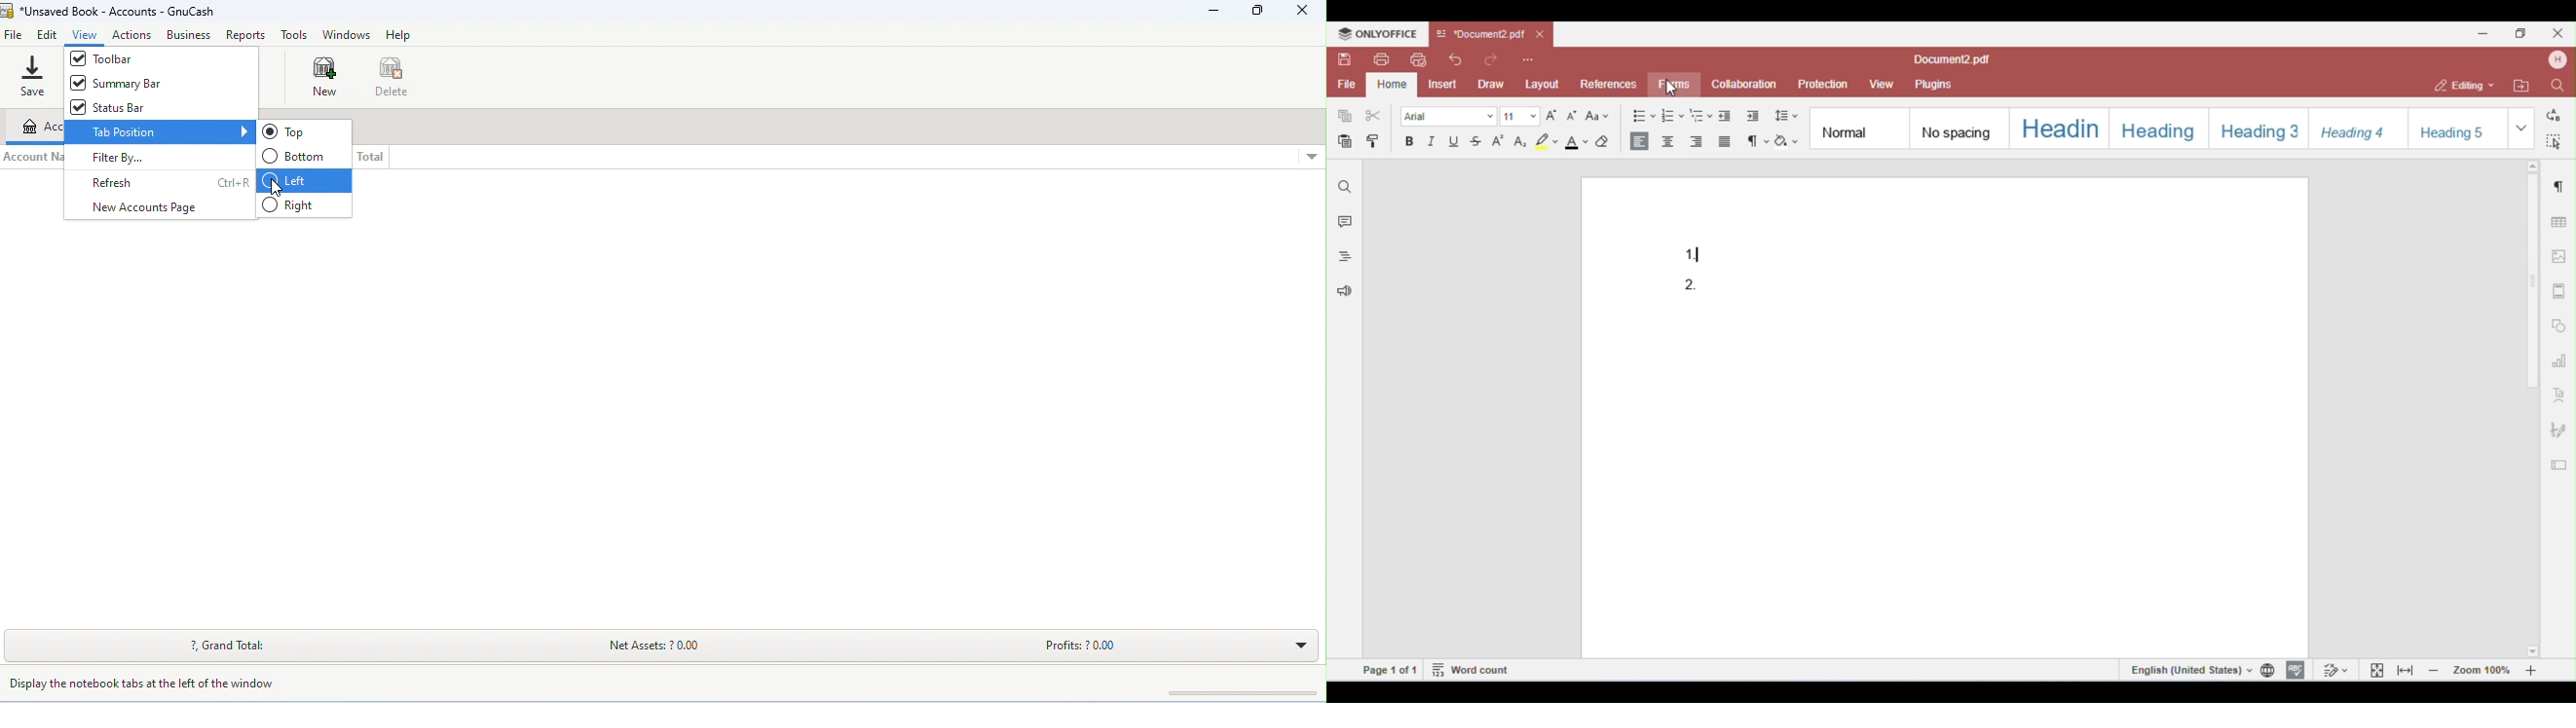 This screenshot has width=2576, height=728. I want to click on minimize, so click(1214, 11).